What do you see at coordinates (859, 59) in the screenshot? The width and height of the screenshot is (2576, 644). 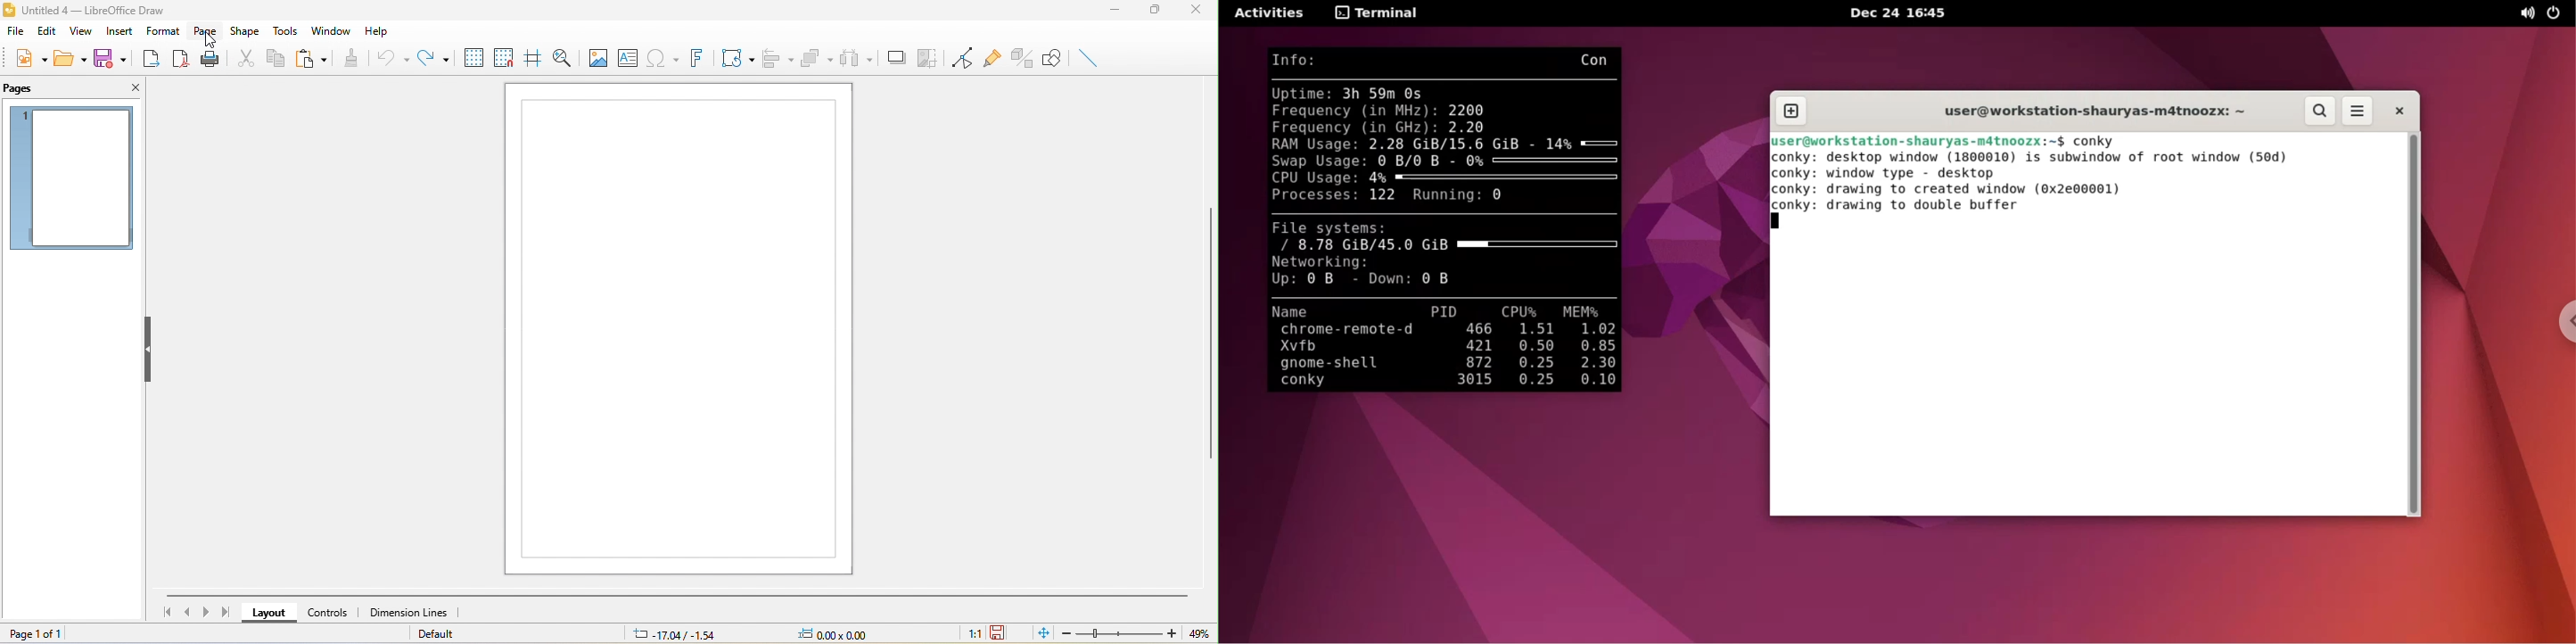 I see `select at least three object to distribute` at bounding box center [859, 59].